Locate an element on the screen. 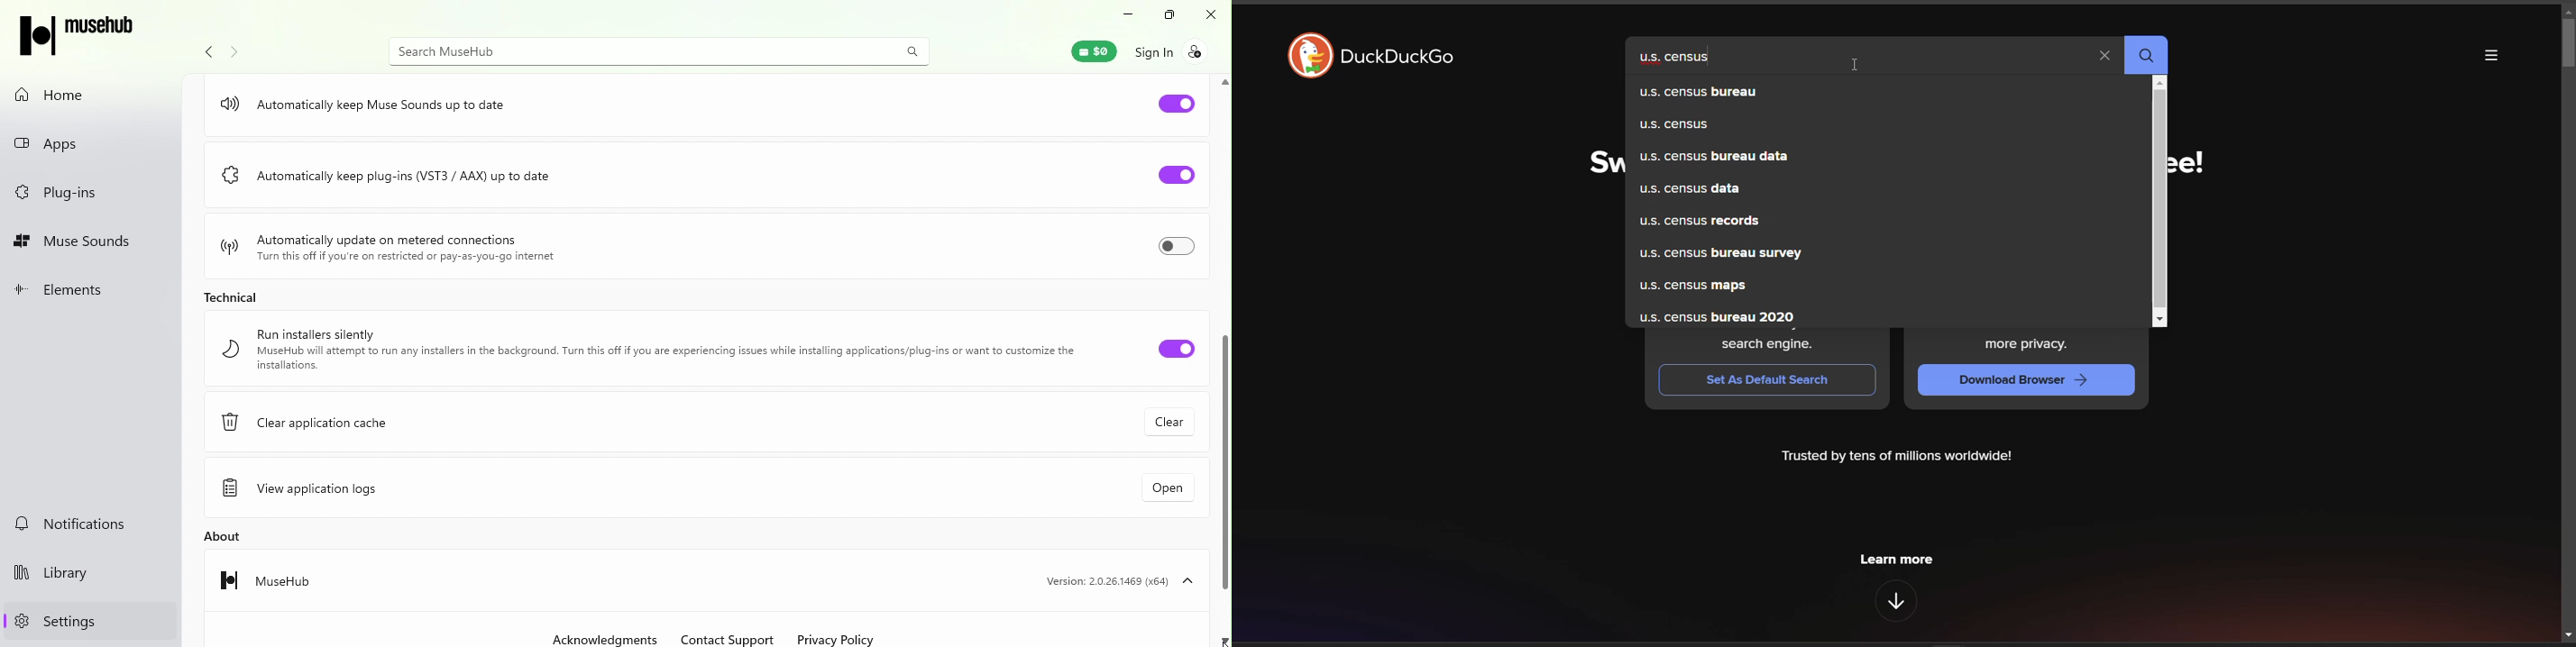 Image resolution: width=2576 pixels, height=672 pixels. u.s. census data  is located at coordinates (1878, 188).